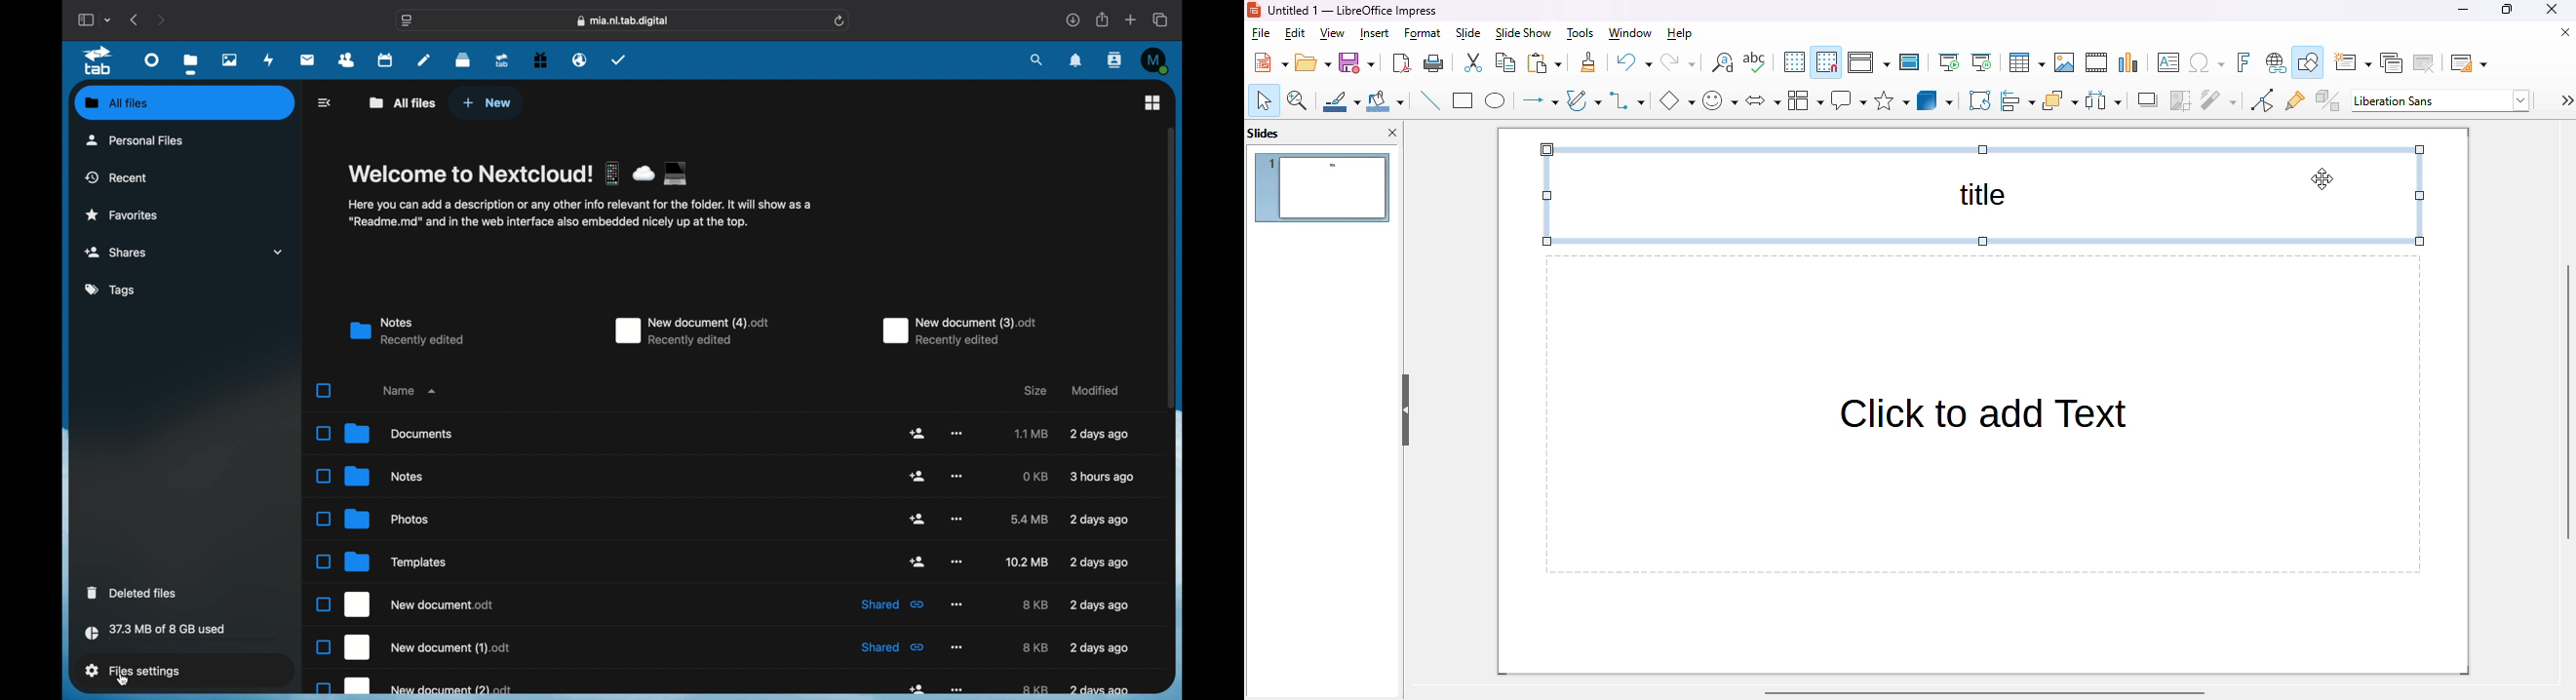  Describe the element at coordinates (1036, 60) in the screenshot. I see `search` at that location.